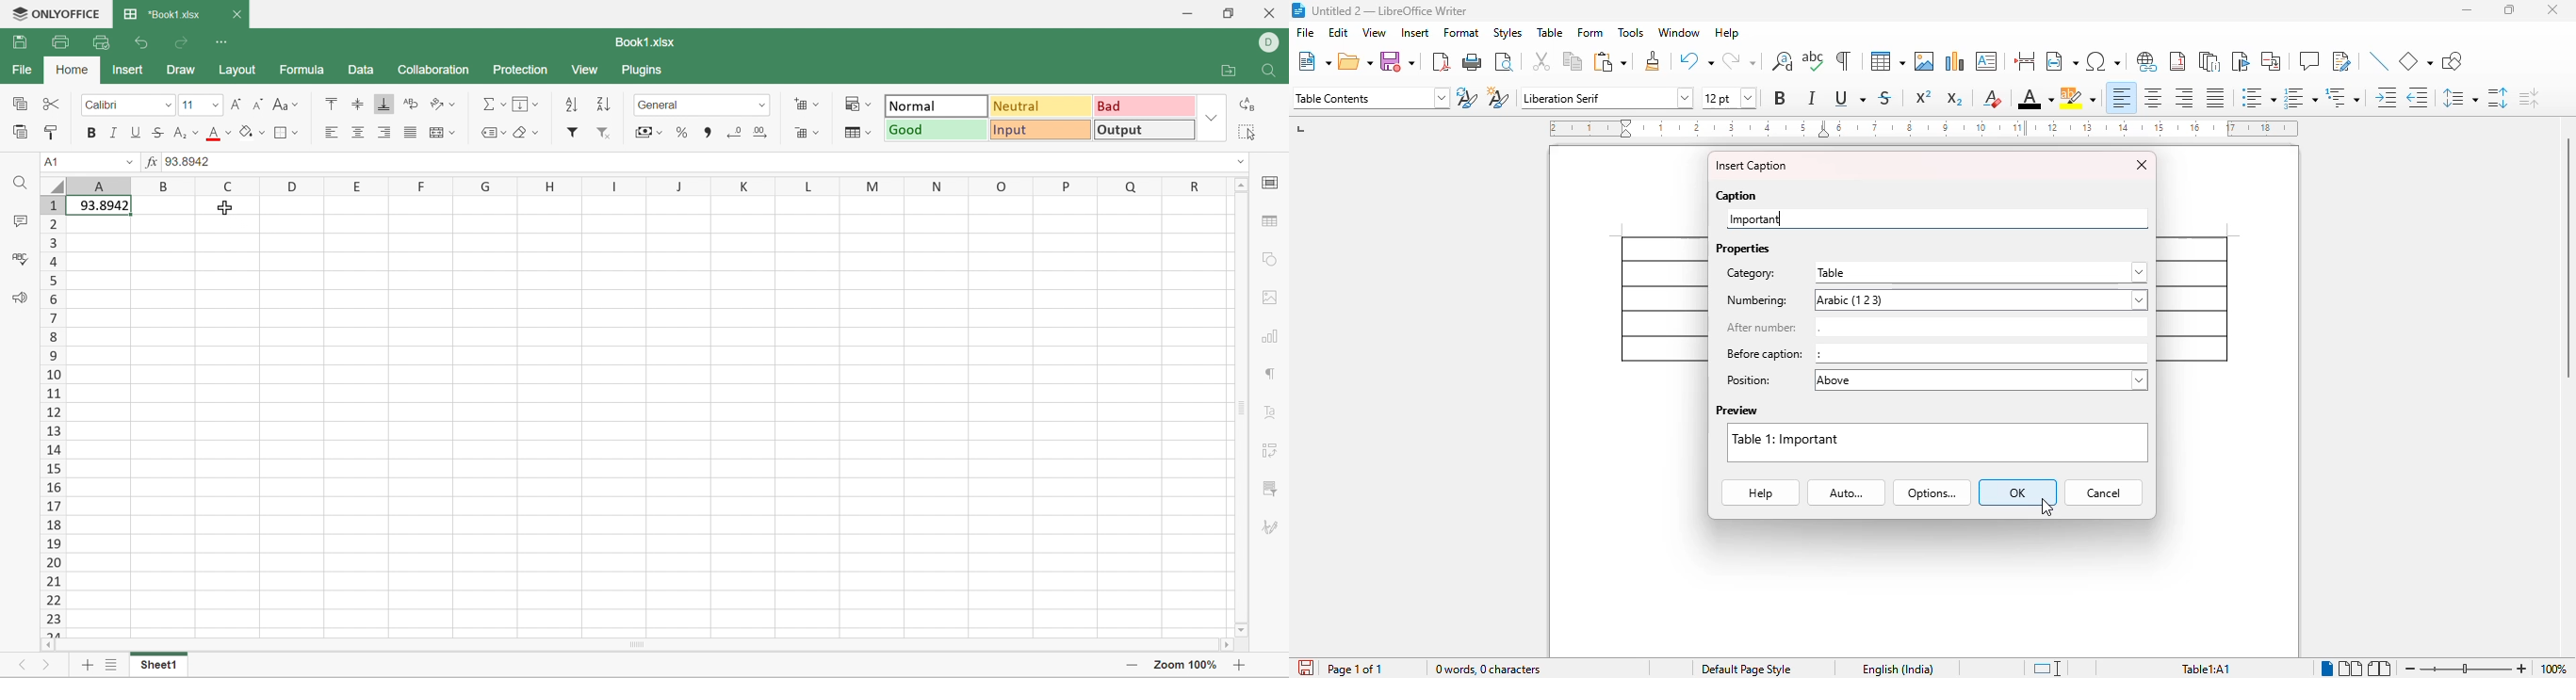  What do you see at coordinates (1042, 132) in the screenshot?
I see `Input` at bounding box center [1042, 132].